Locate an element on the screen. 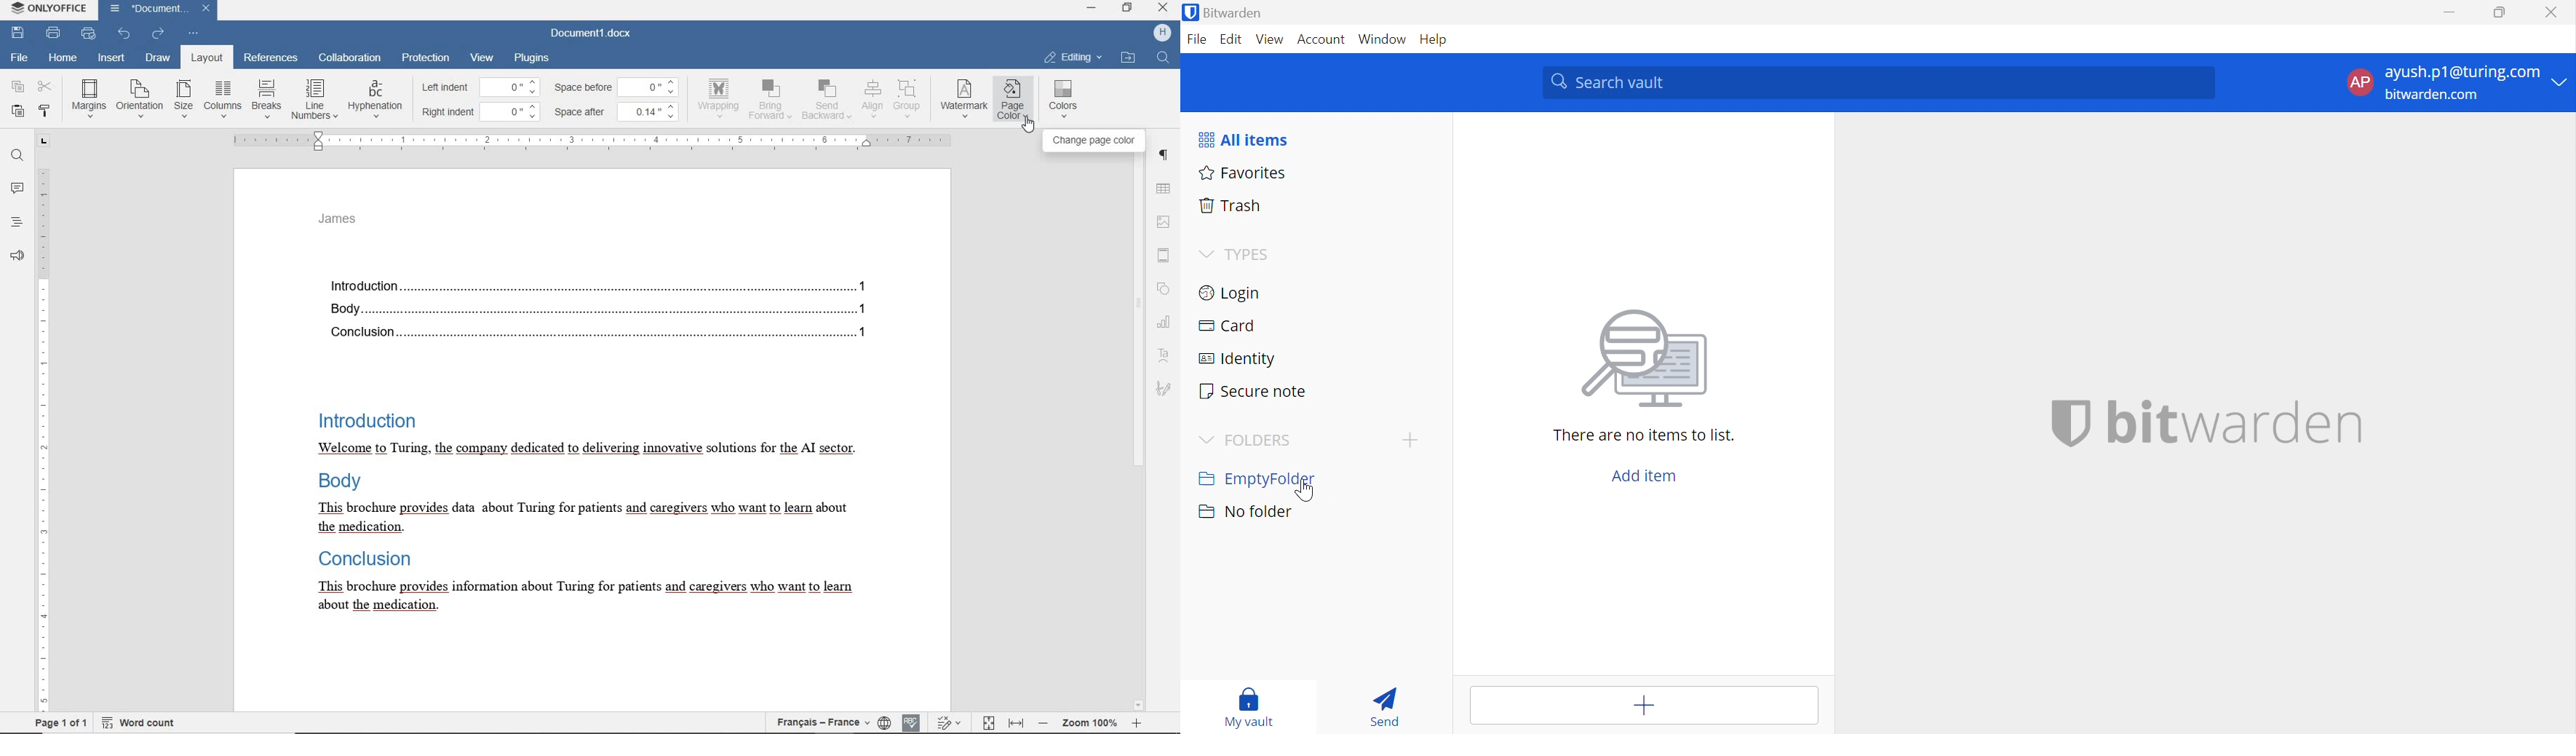 The height and width of the screenshot is (756, 2576). Send is located at coordinates (1391, 706).